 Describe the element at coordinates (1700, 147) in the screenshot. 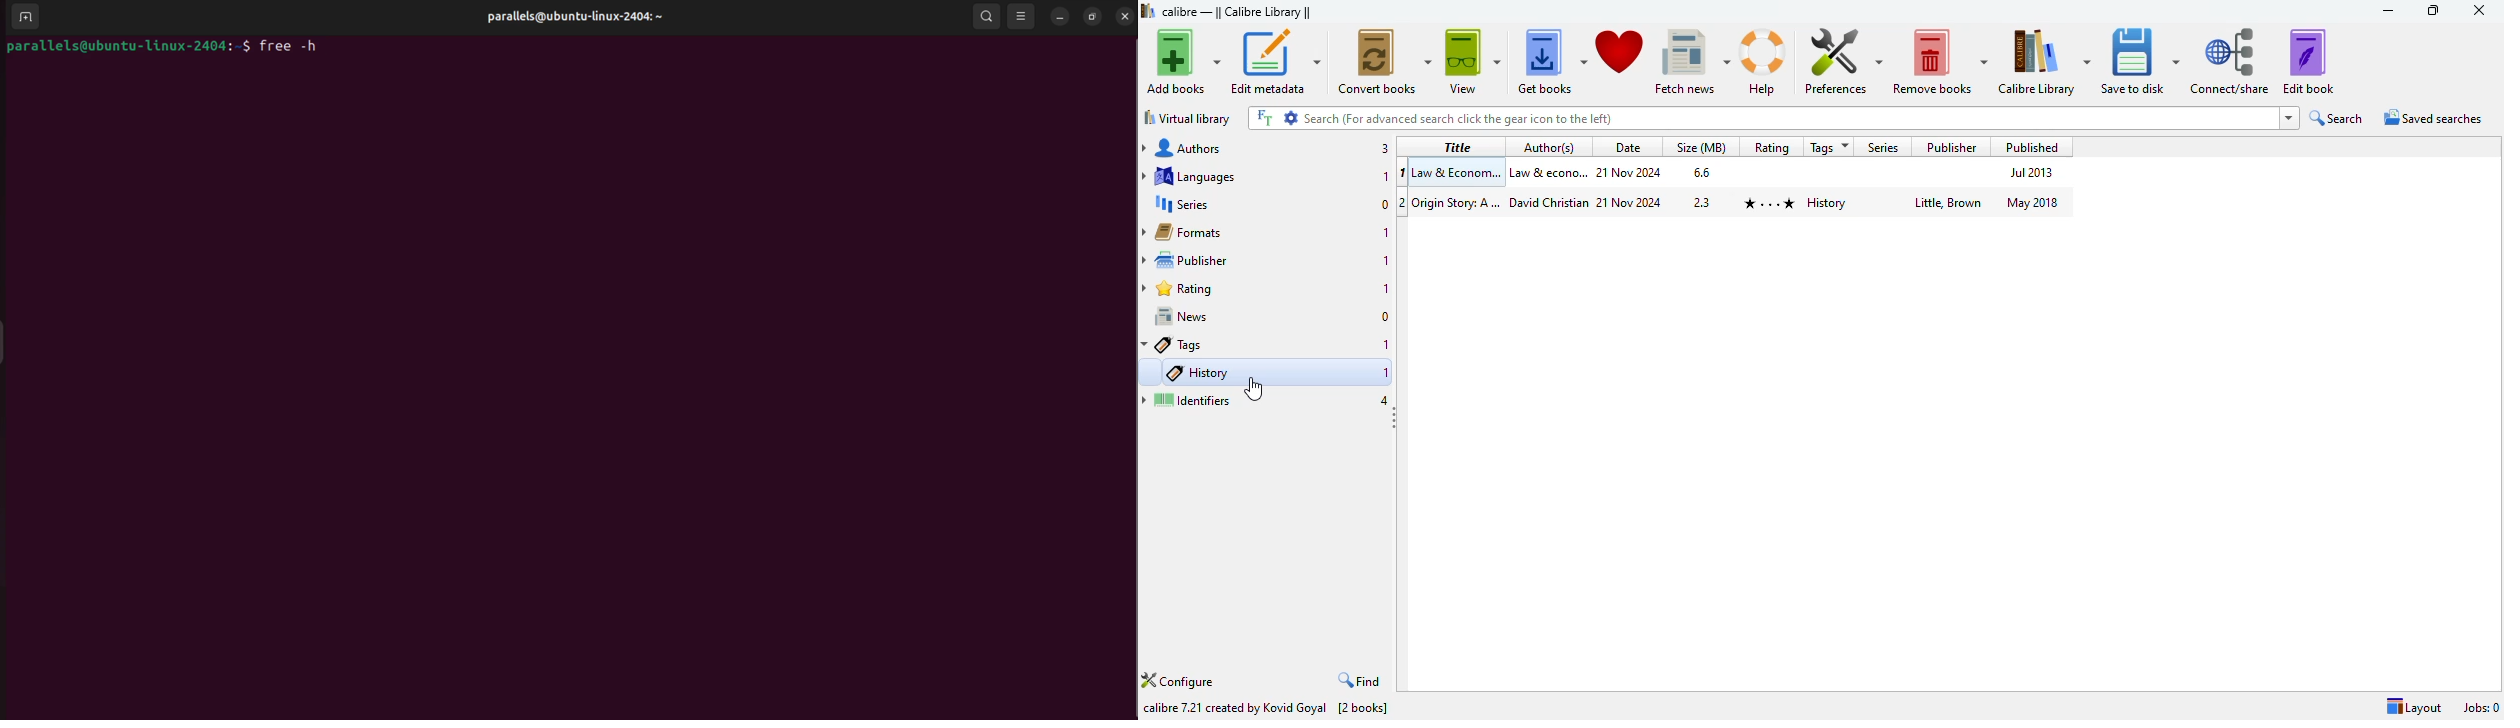

I see `size (MB)` at that location.